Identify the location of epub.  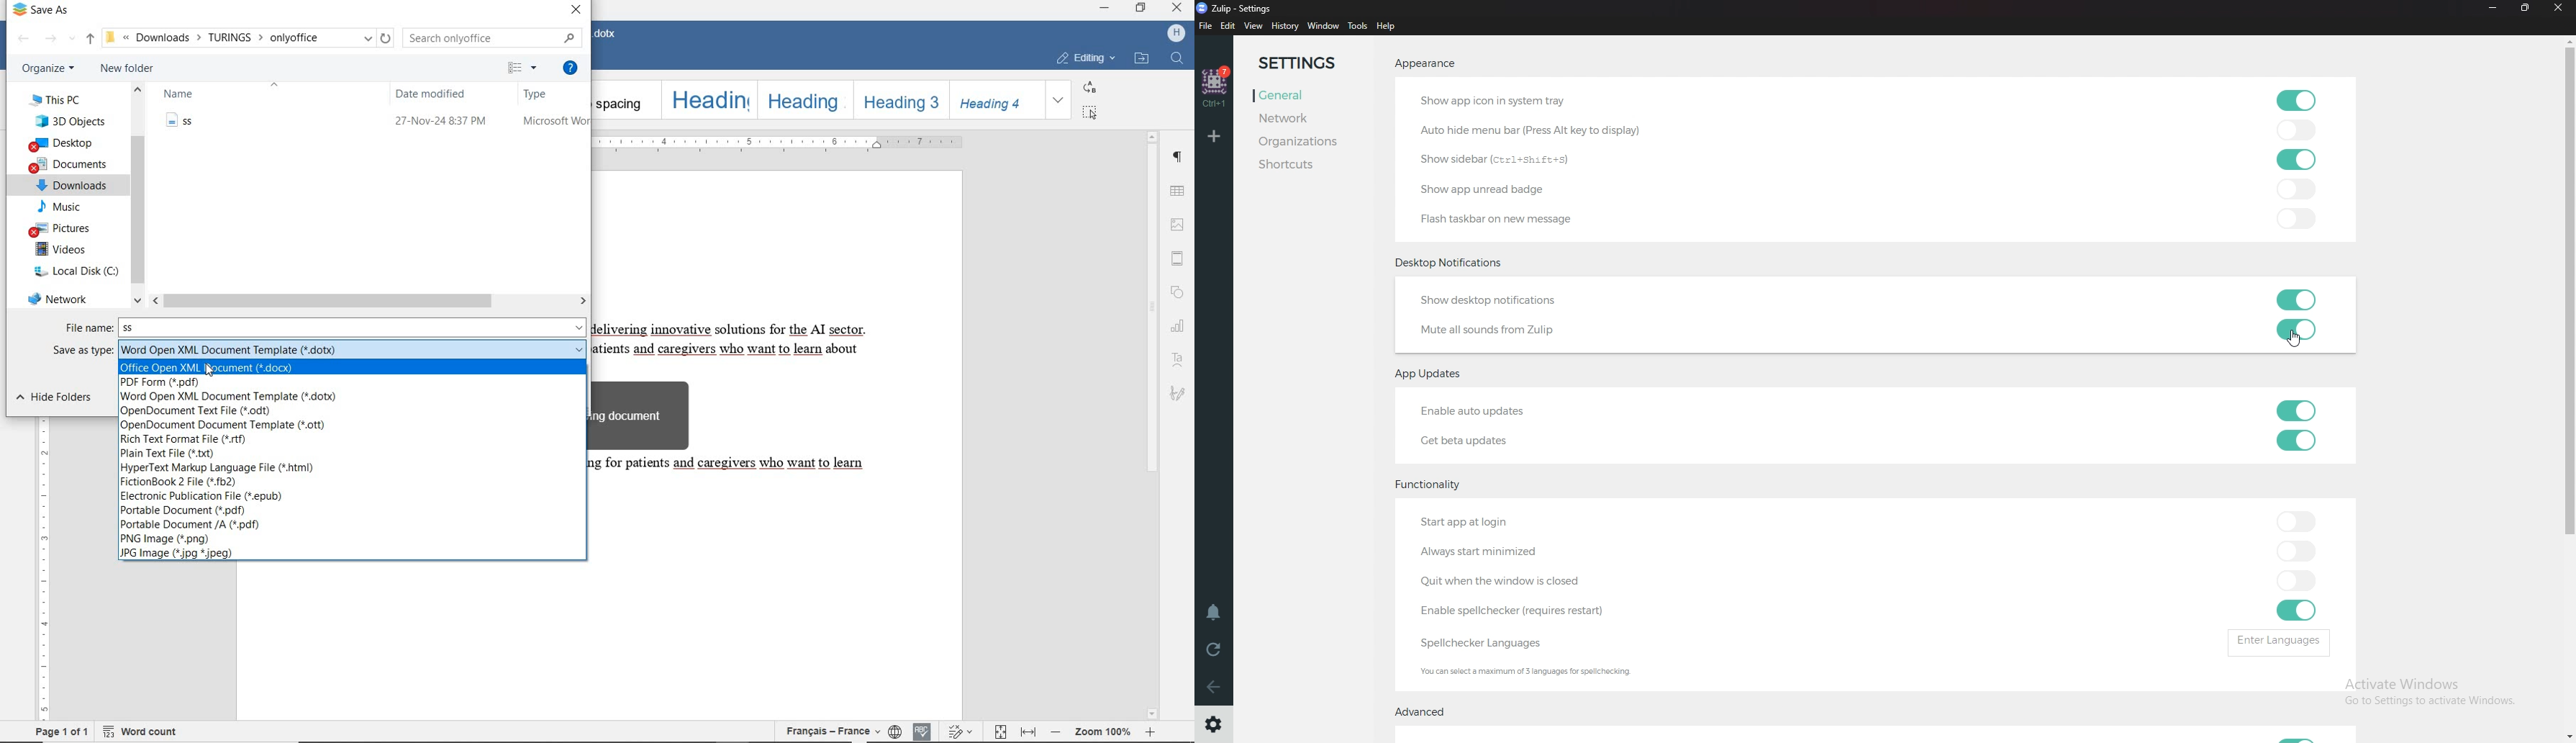
(206, 497).